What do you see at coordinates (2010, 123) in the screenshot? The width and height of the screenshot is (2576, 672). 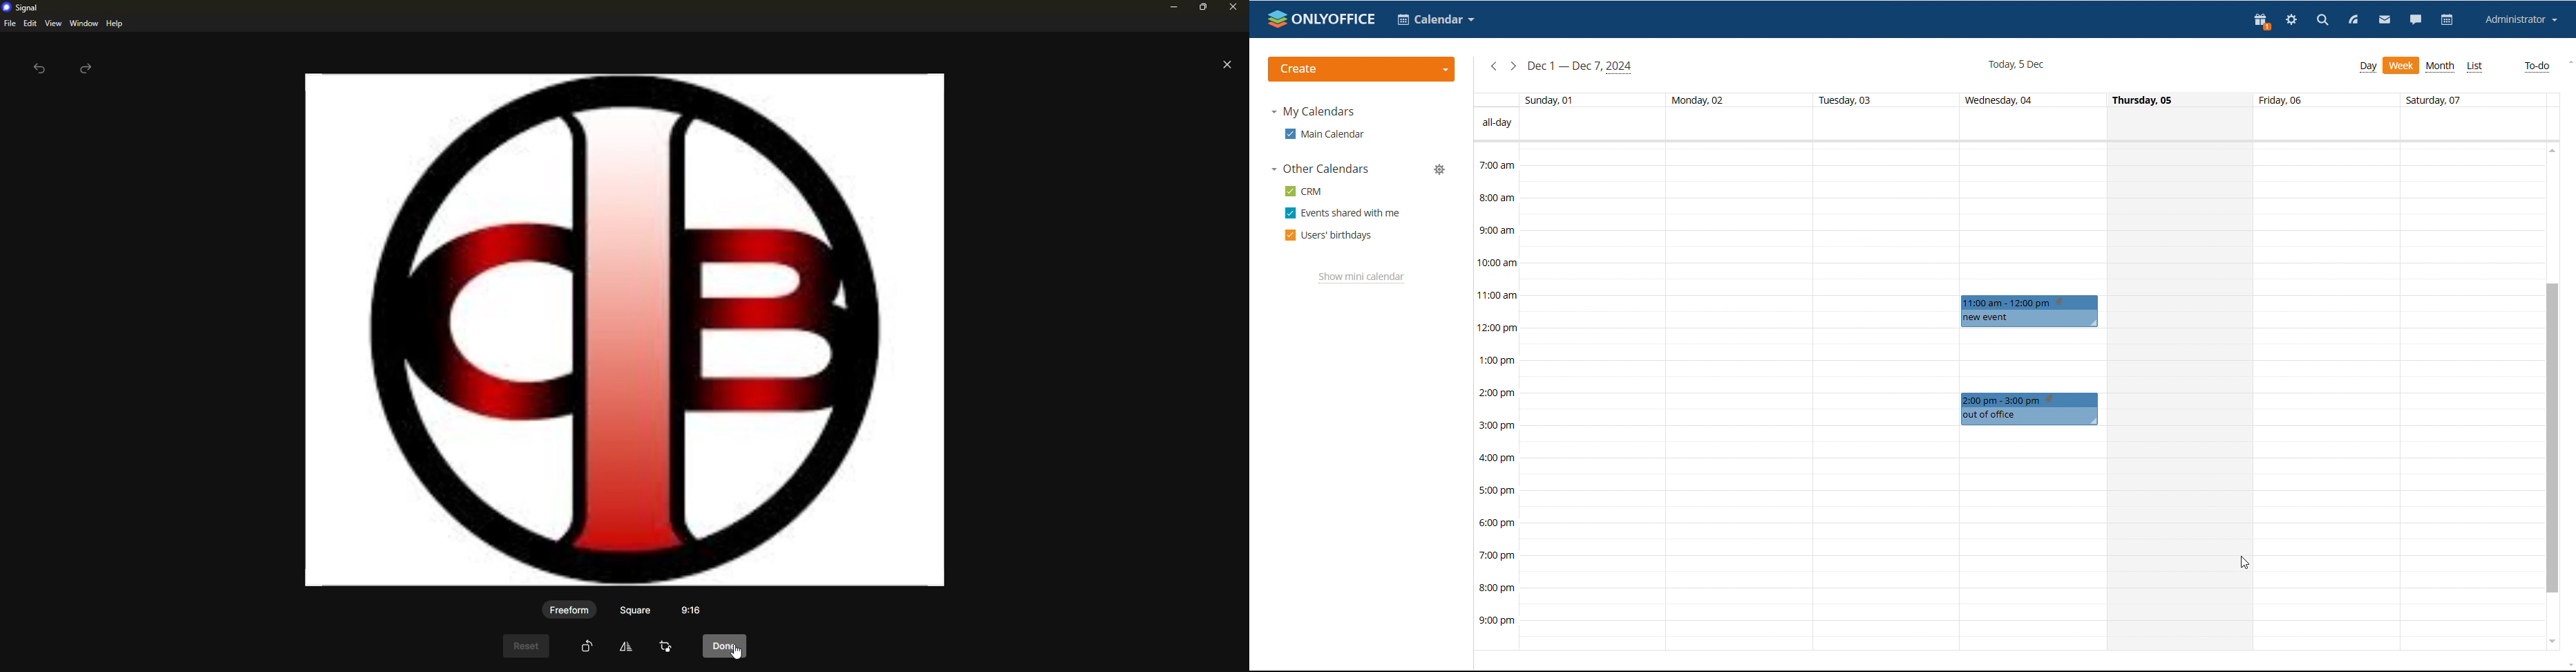 I see `allday events` at bounding box center [2010, 123].